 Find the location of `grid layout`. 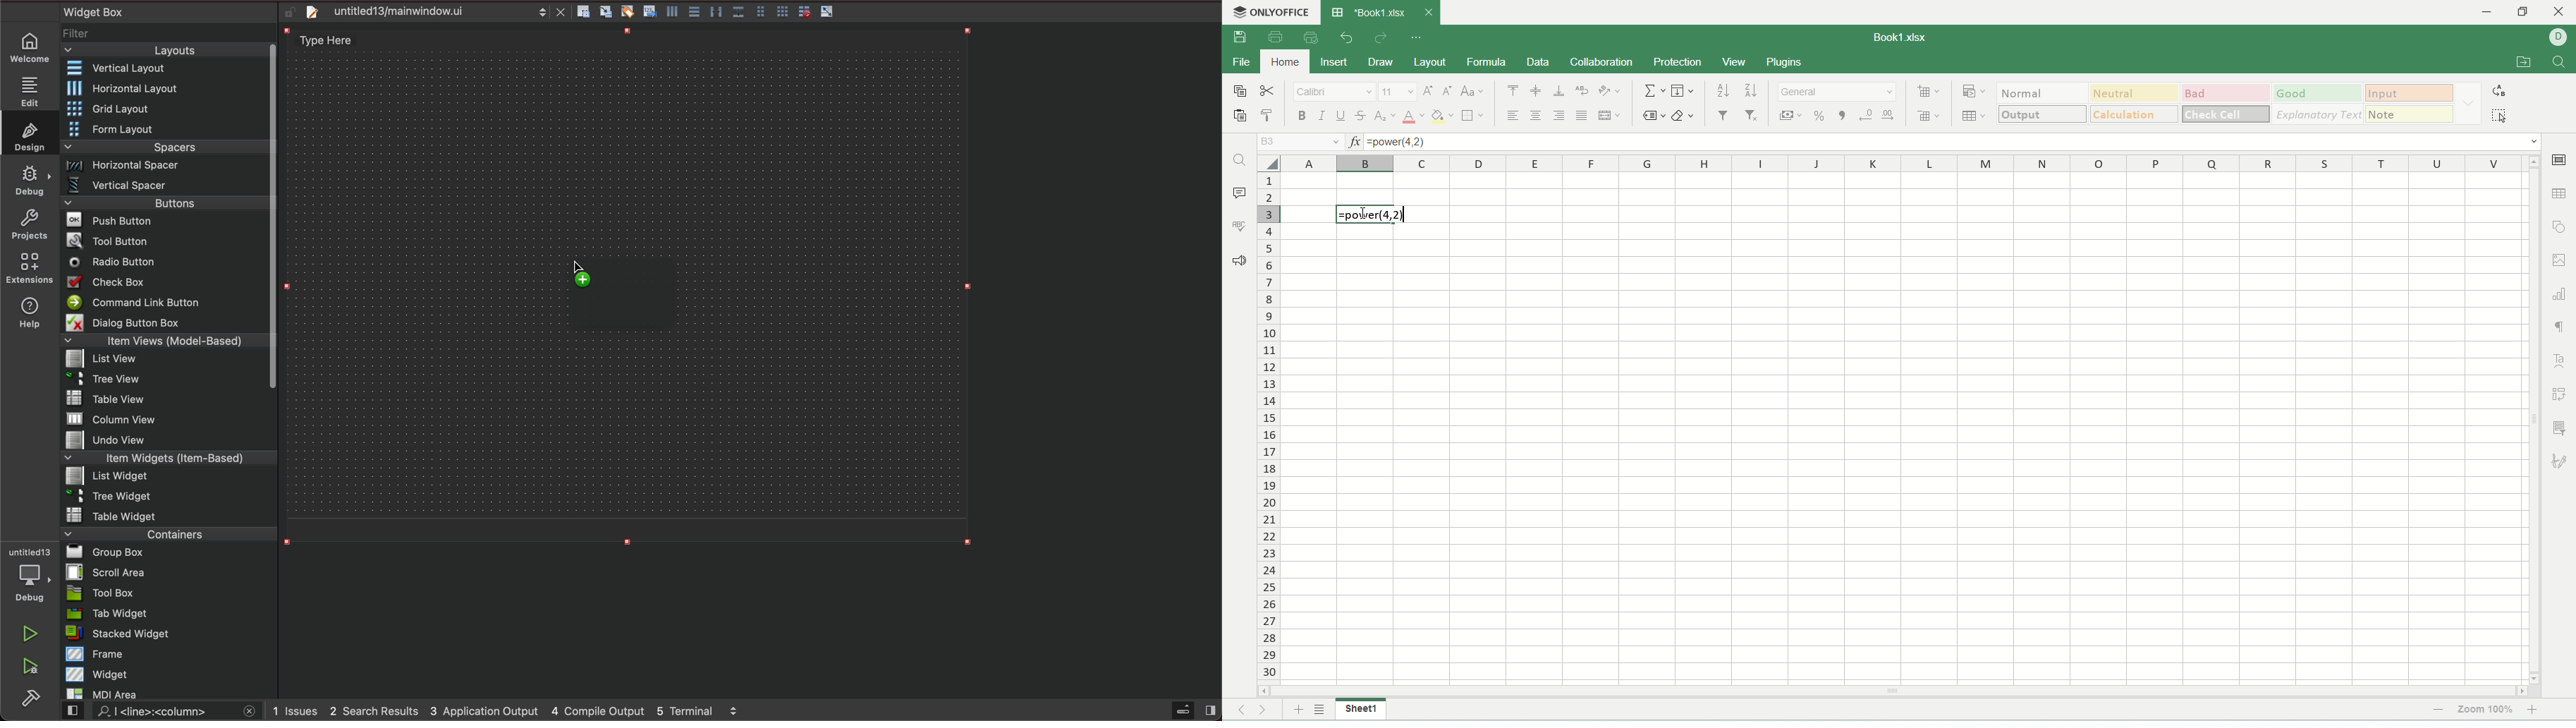

grid layout is located at coordinates (169, 108).